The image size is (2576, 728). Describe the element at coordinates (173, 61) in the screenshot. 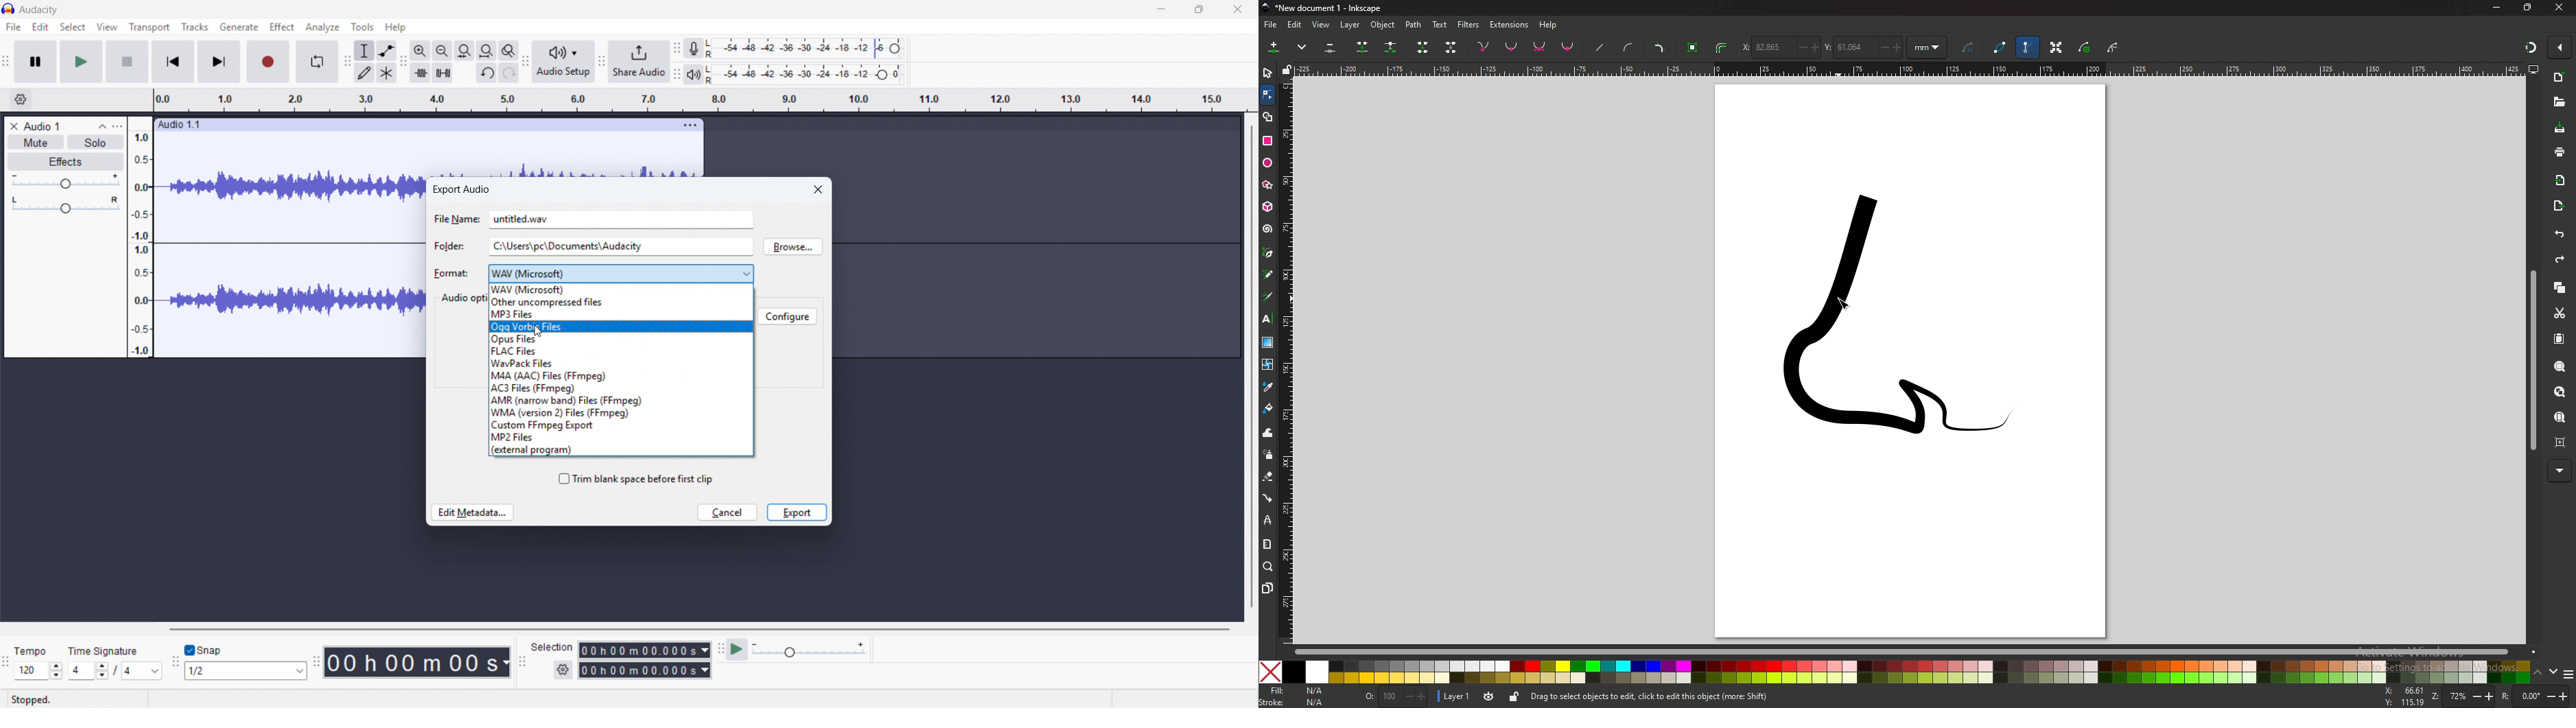

I see `Skip to beginning ` at that location.